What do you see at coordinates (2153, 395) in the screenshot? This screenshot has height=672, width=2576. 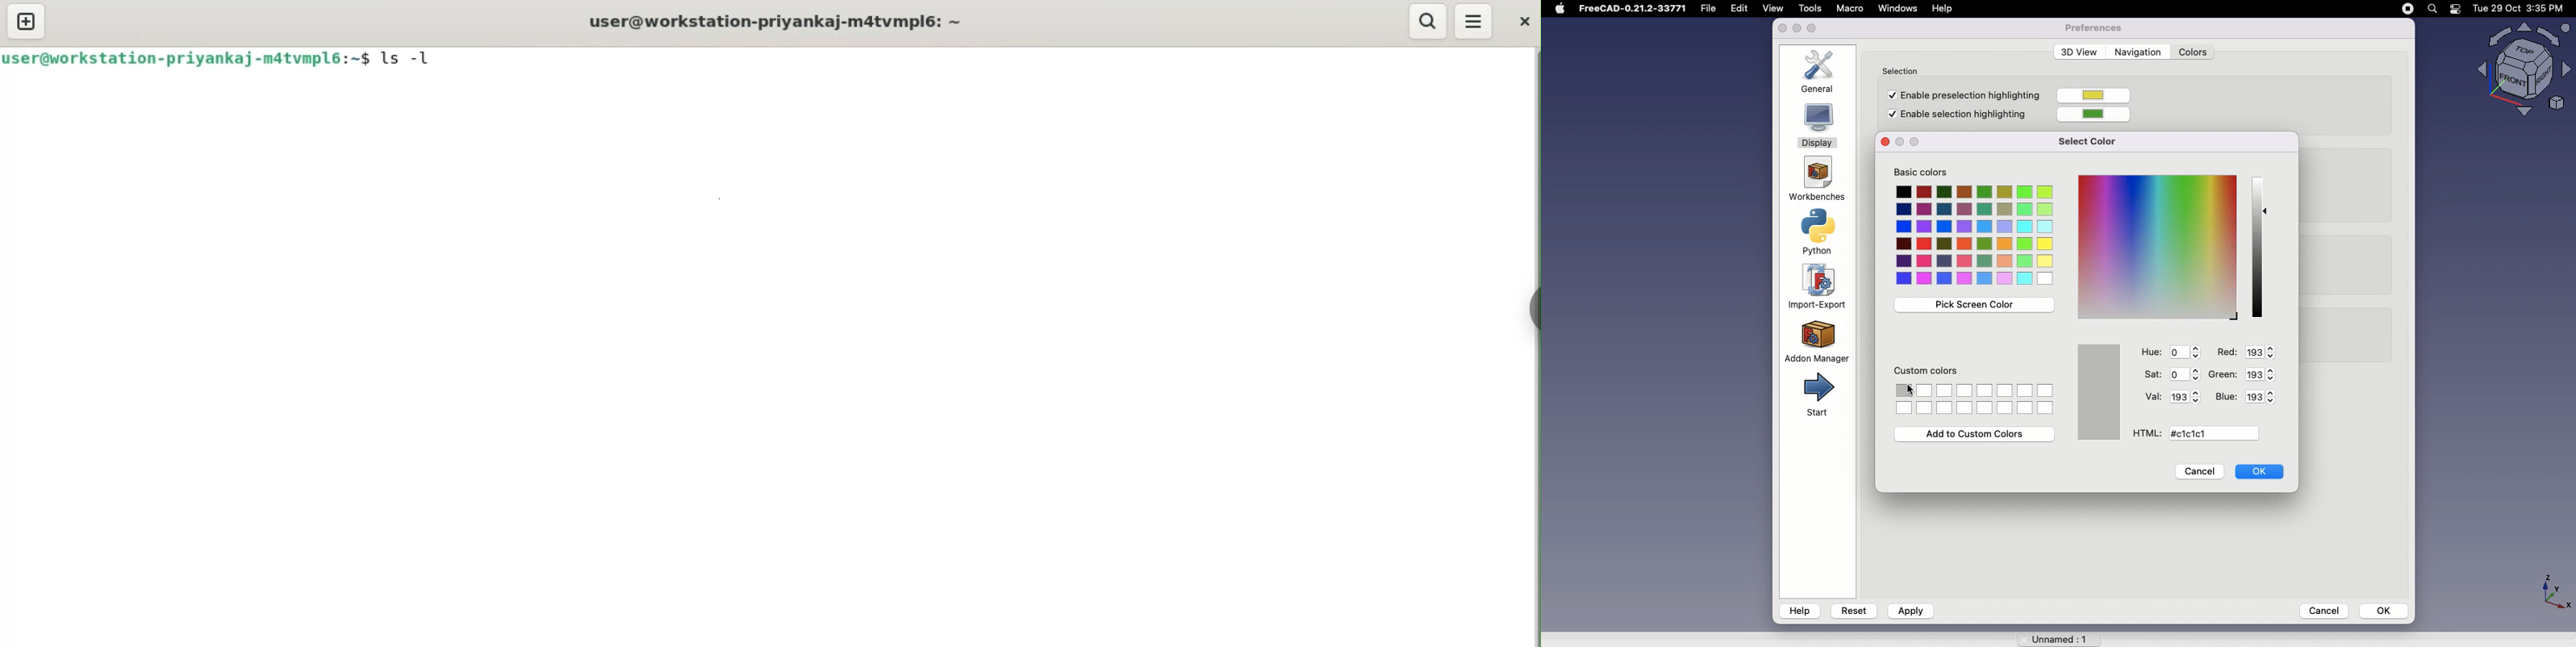 I see `Val` at bounding box center [2153, 395].